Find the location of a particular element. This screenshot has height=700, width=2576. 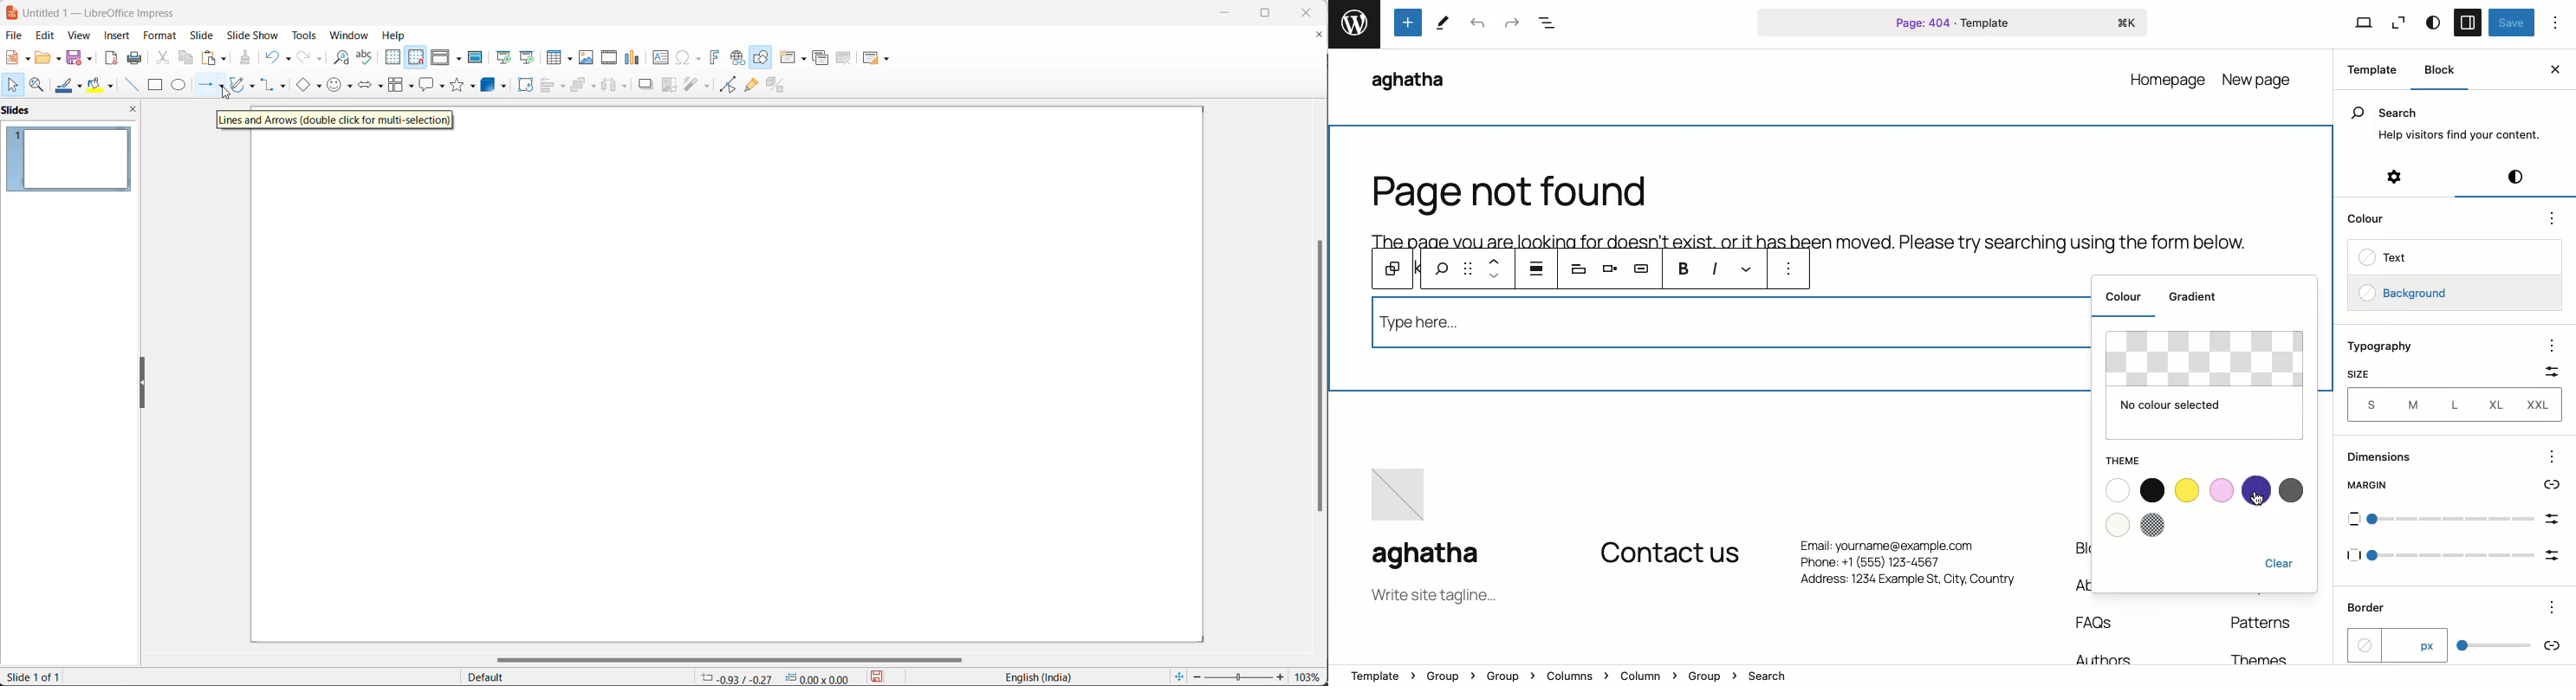

format is located at coordinates (161, 35).